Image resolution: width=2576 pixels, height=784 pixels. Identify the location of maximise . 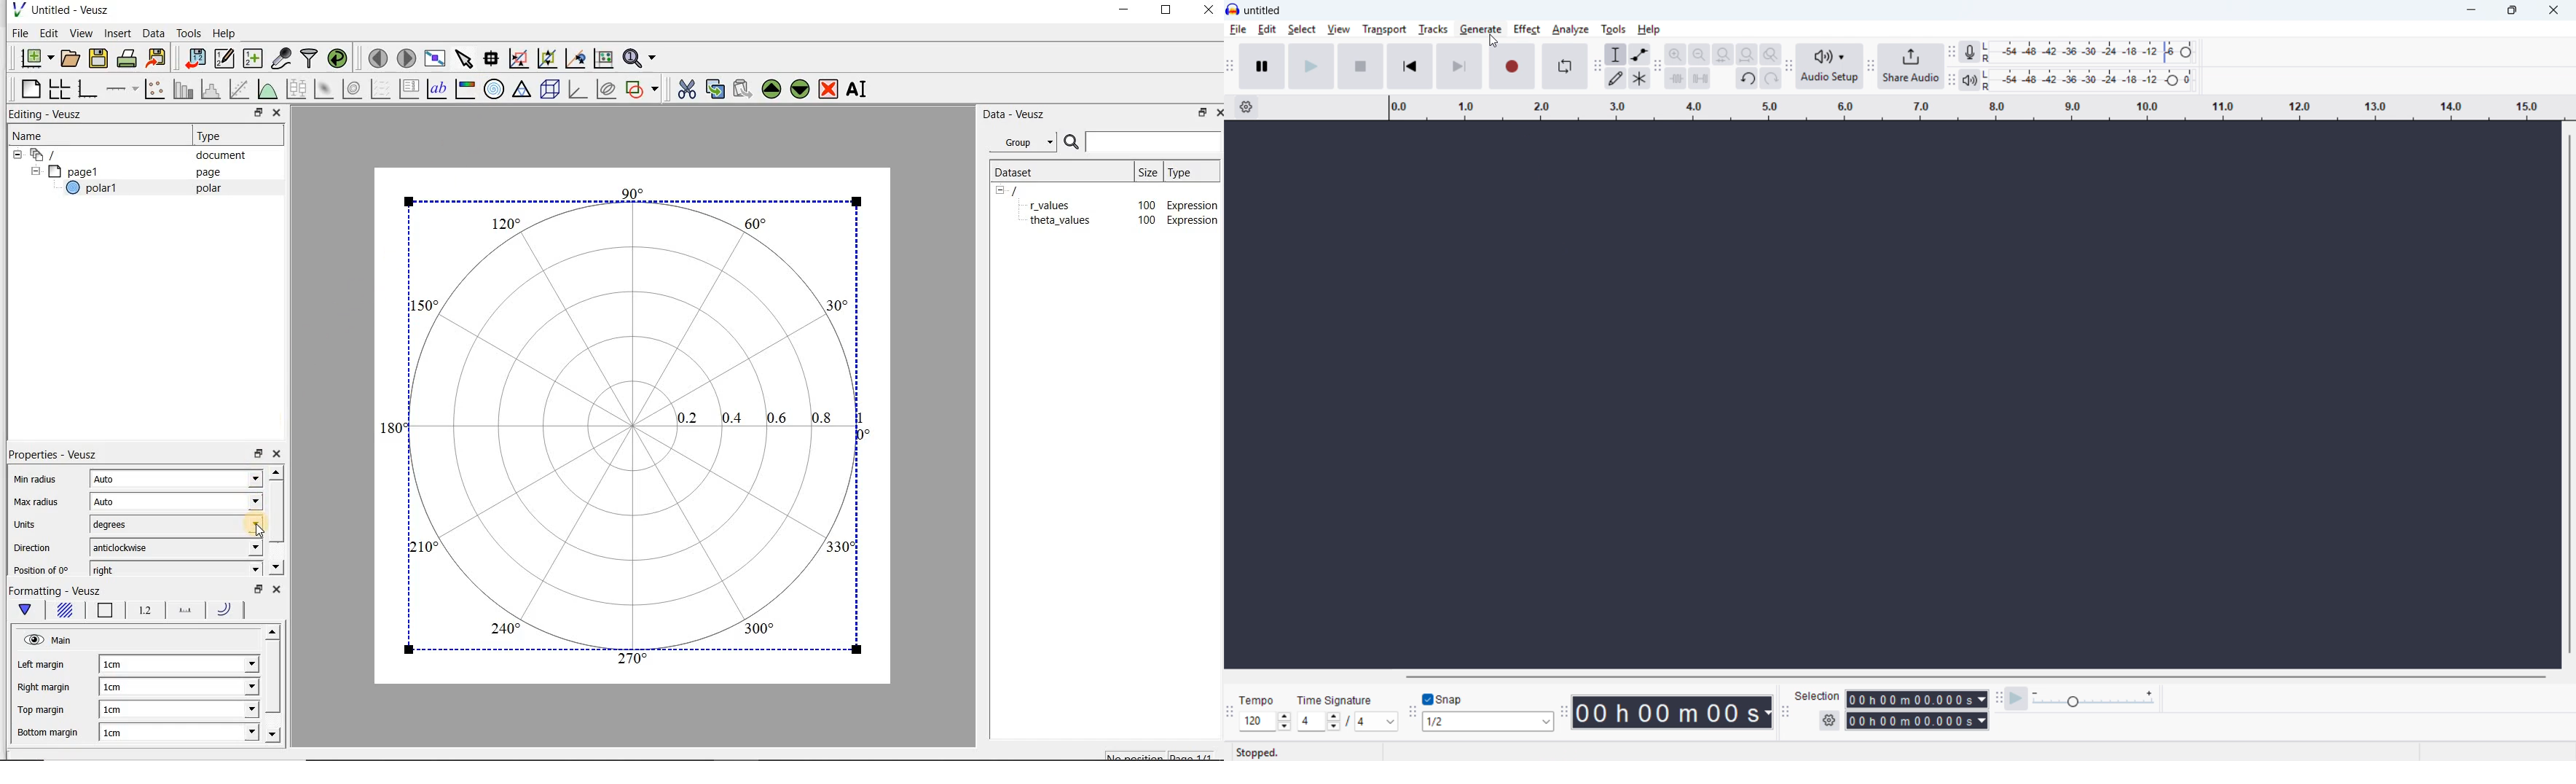
(2514, 11).